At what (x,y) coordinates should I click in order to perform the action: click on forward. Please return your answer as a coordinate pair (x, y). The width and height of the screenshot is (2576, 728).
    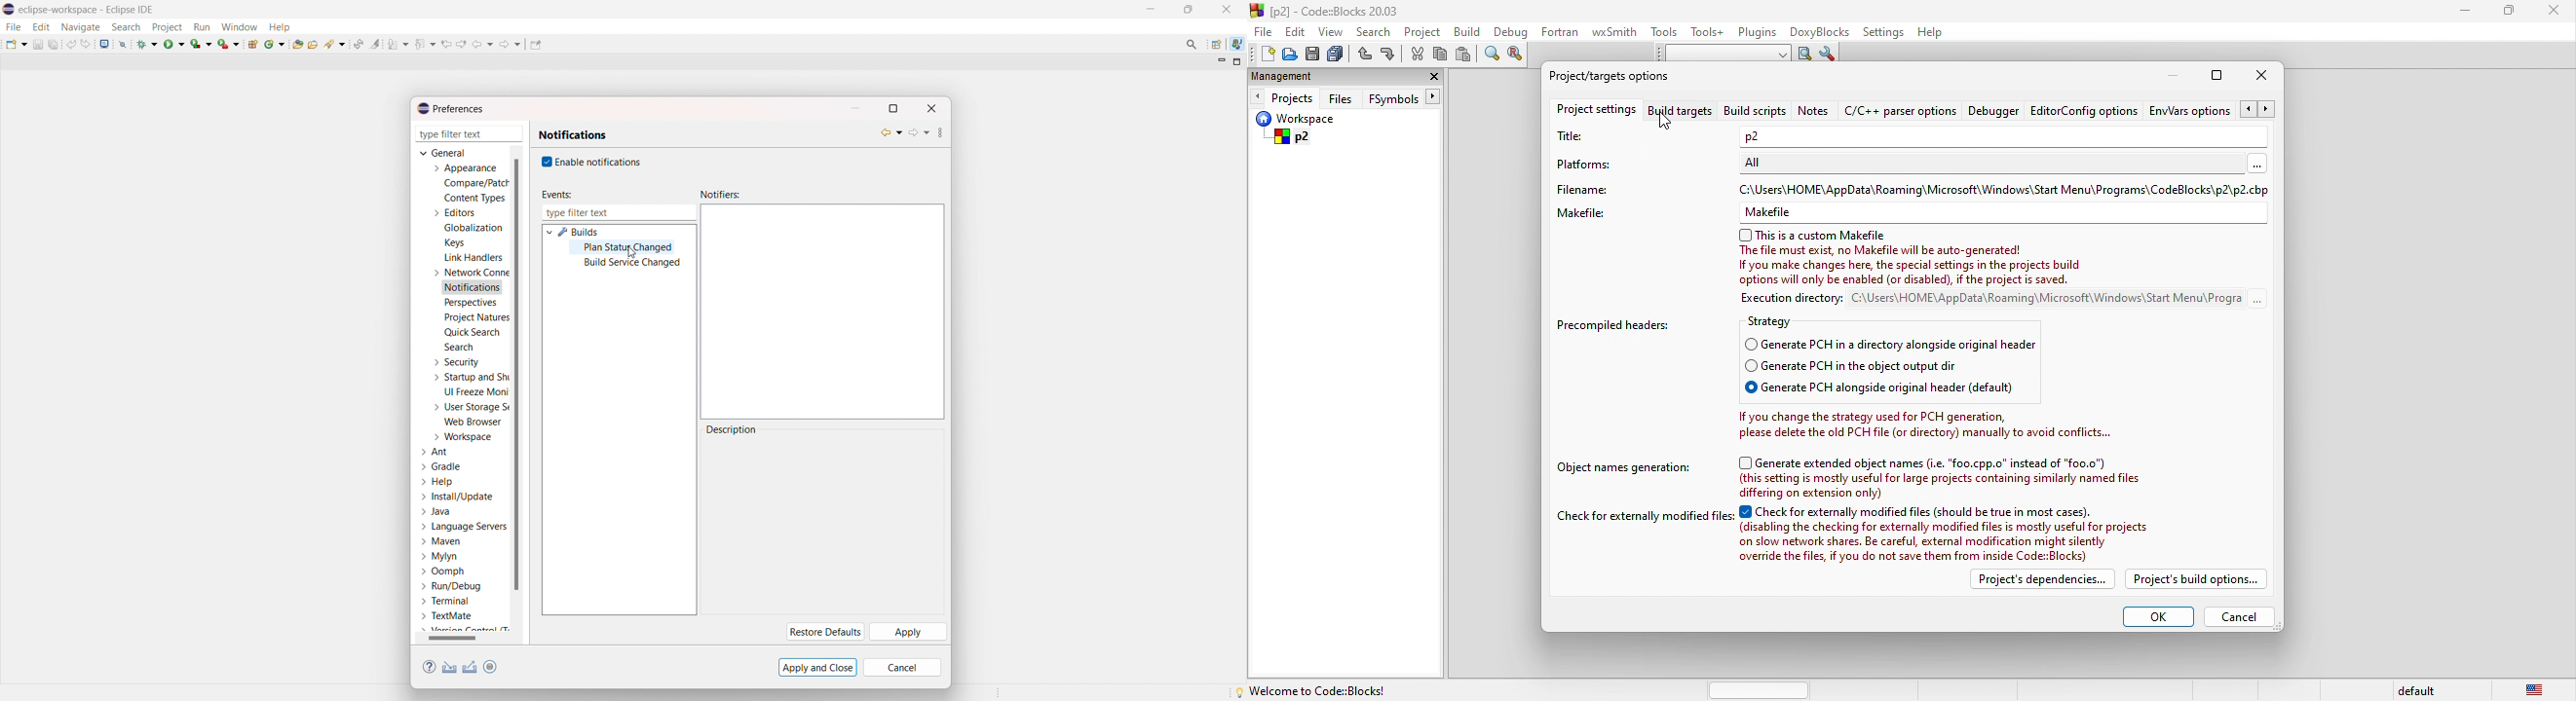
    Looking at the image, I should click on (918, 132).